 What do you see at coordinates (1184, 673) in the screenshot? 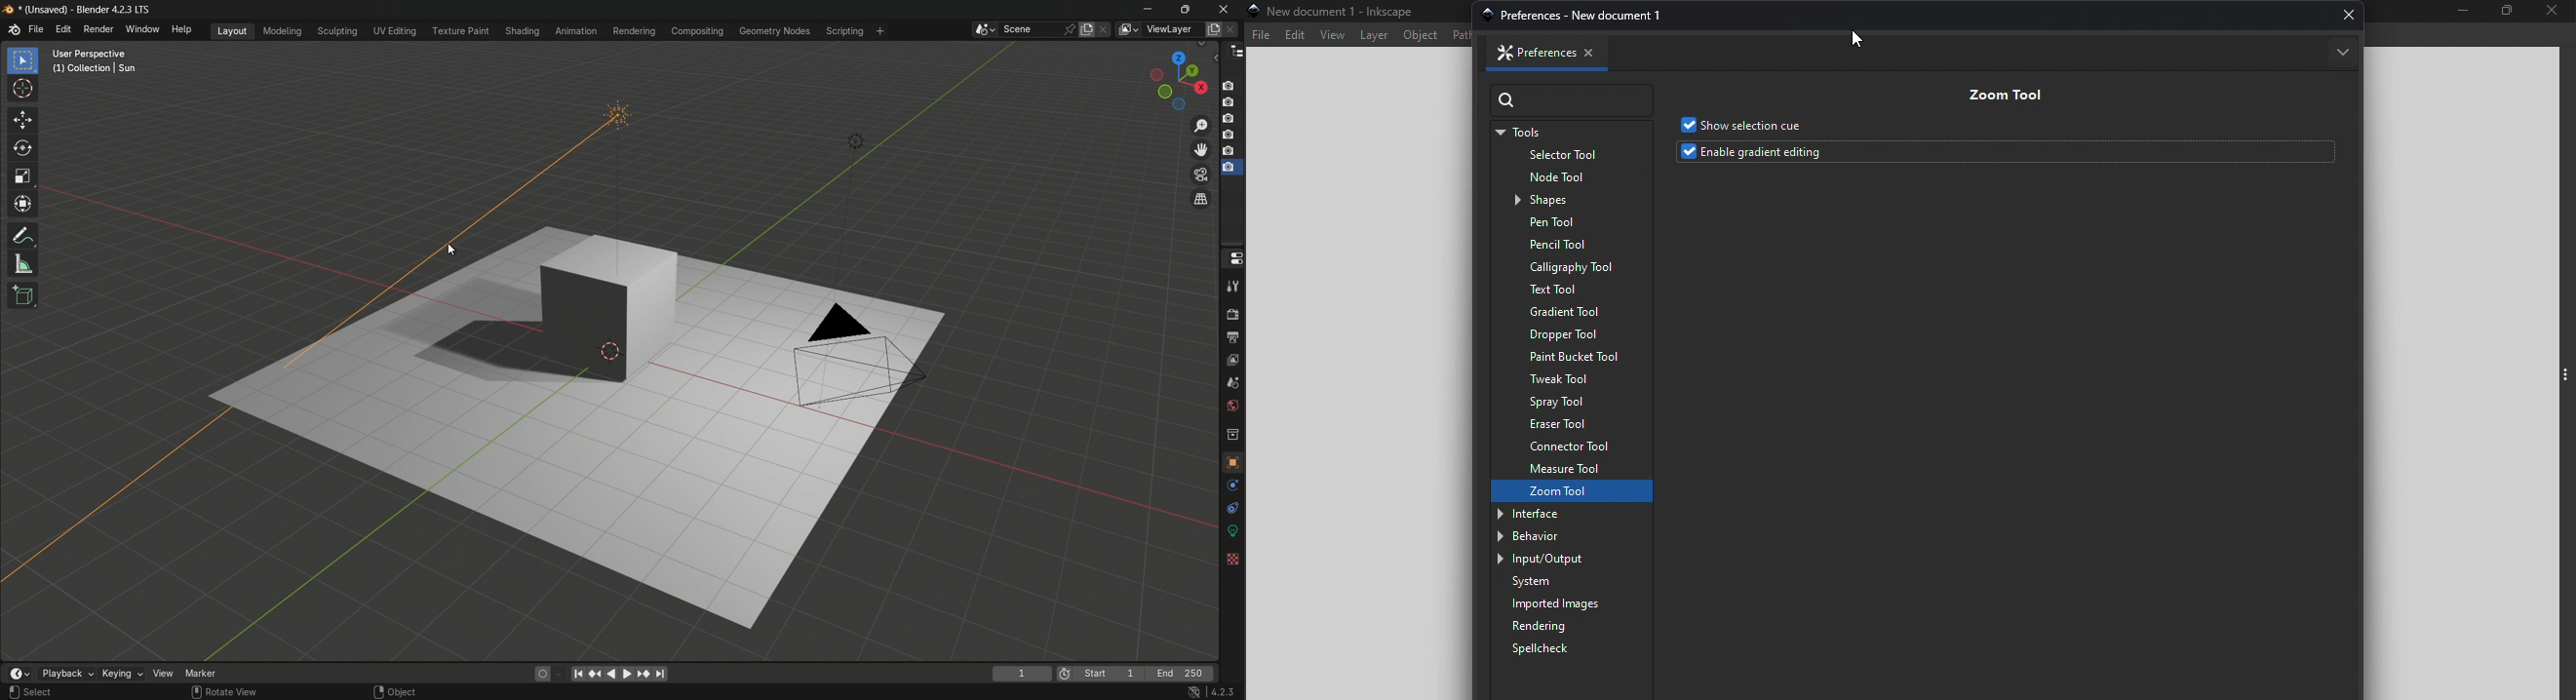
I see `end 250` at bounding box center [1184, 673].